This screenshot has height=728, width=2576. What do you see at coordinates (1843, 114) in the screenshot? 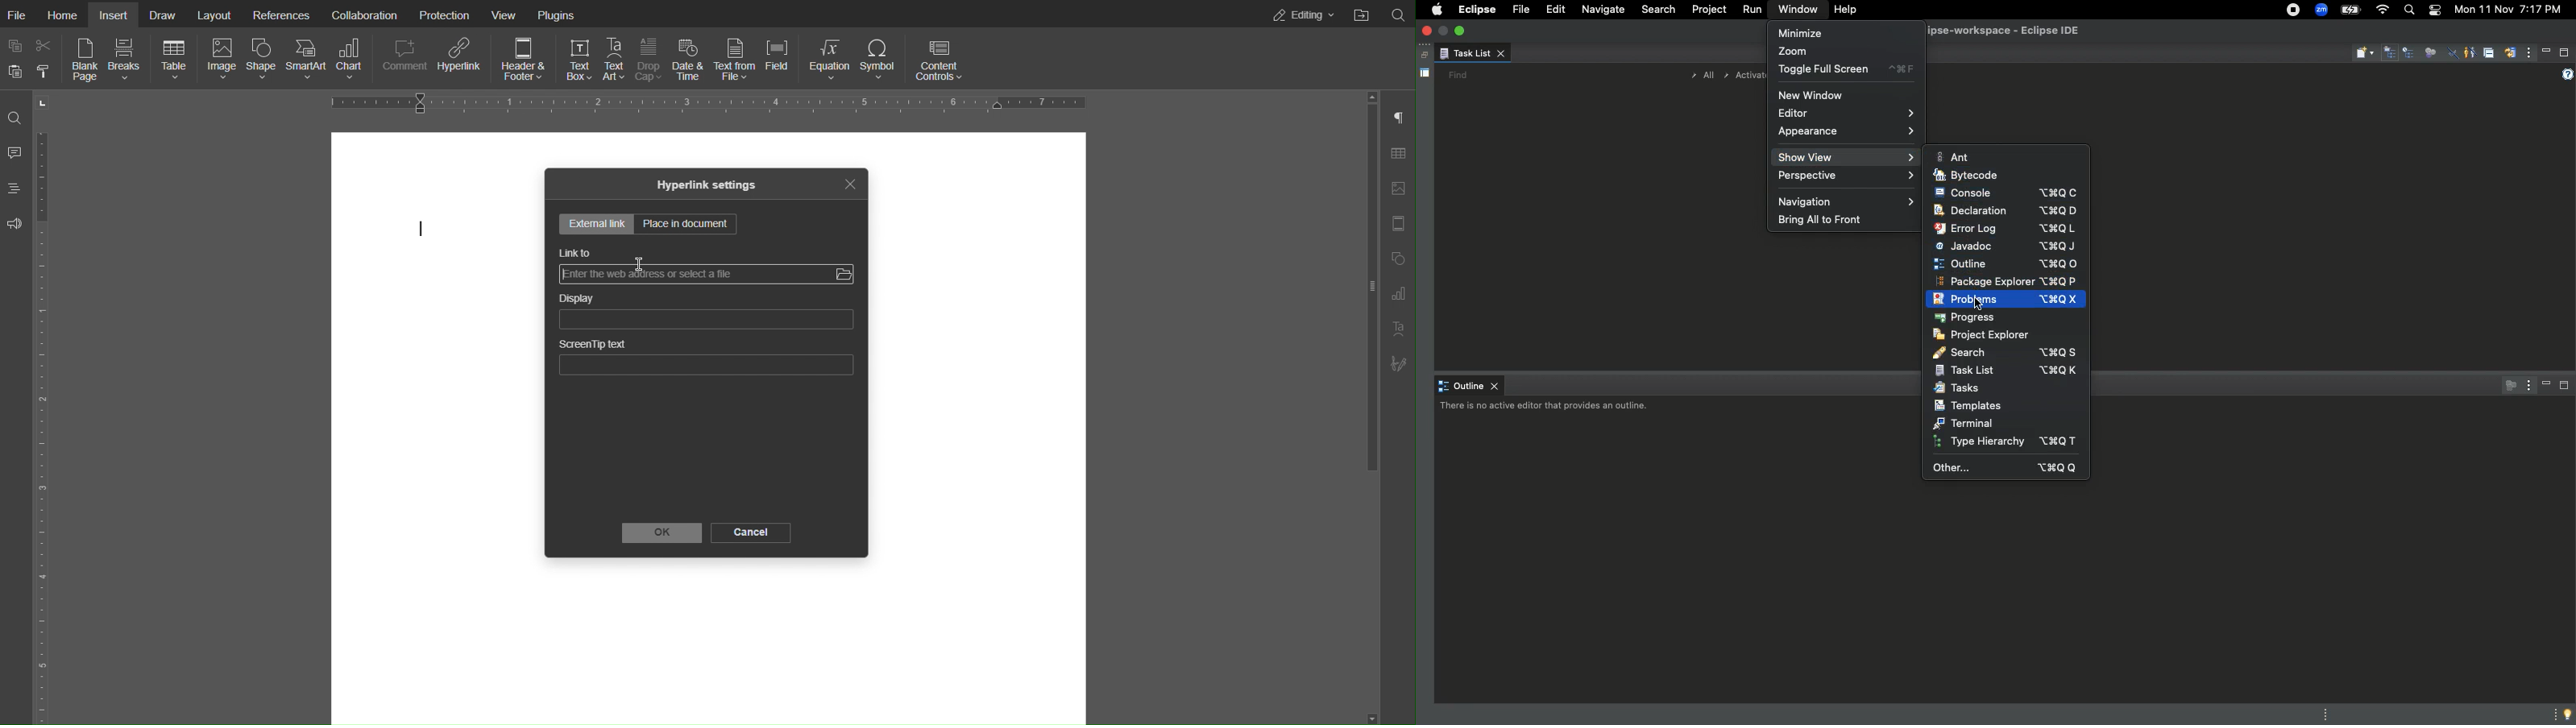
I see `Editor` at bounding box center [1843, 114].